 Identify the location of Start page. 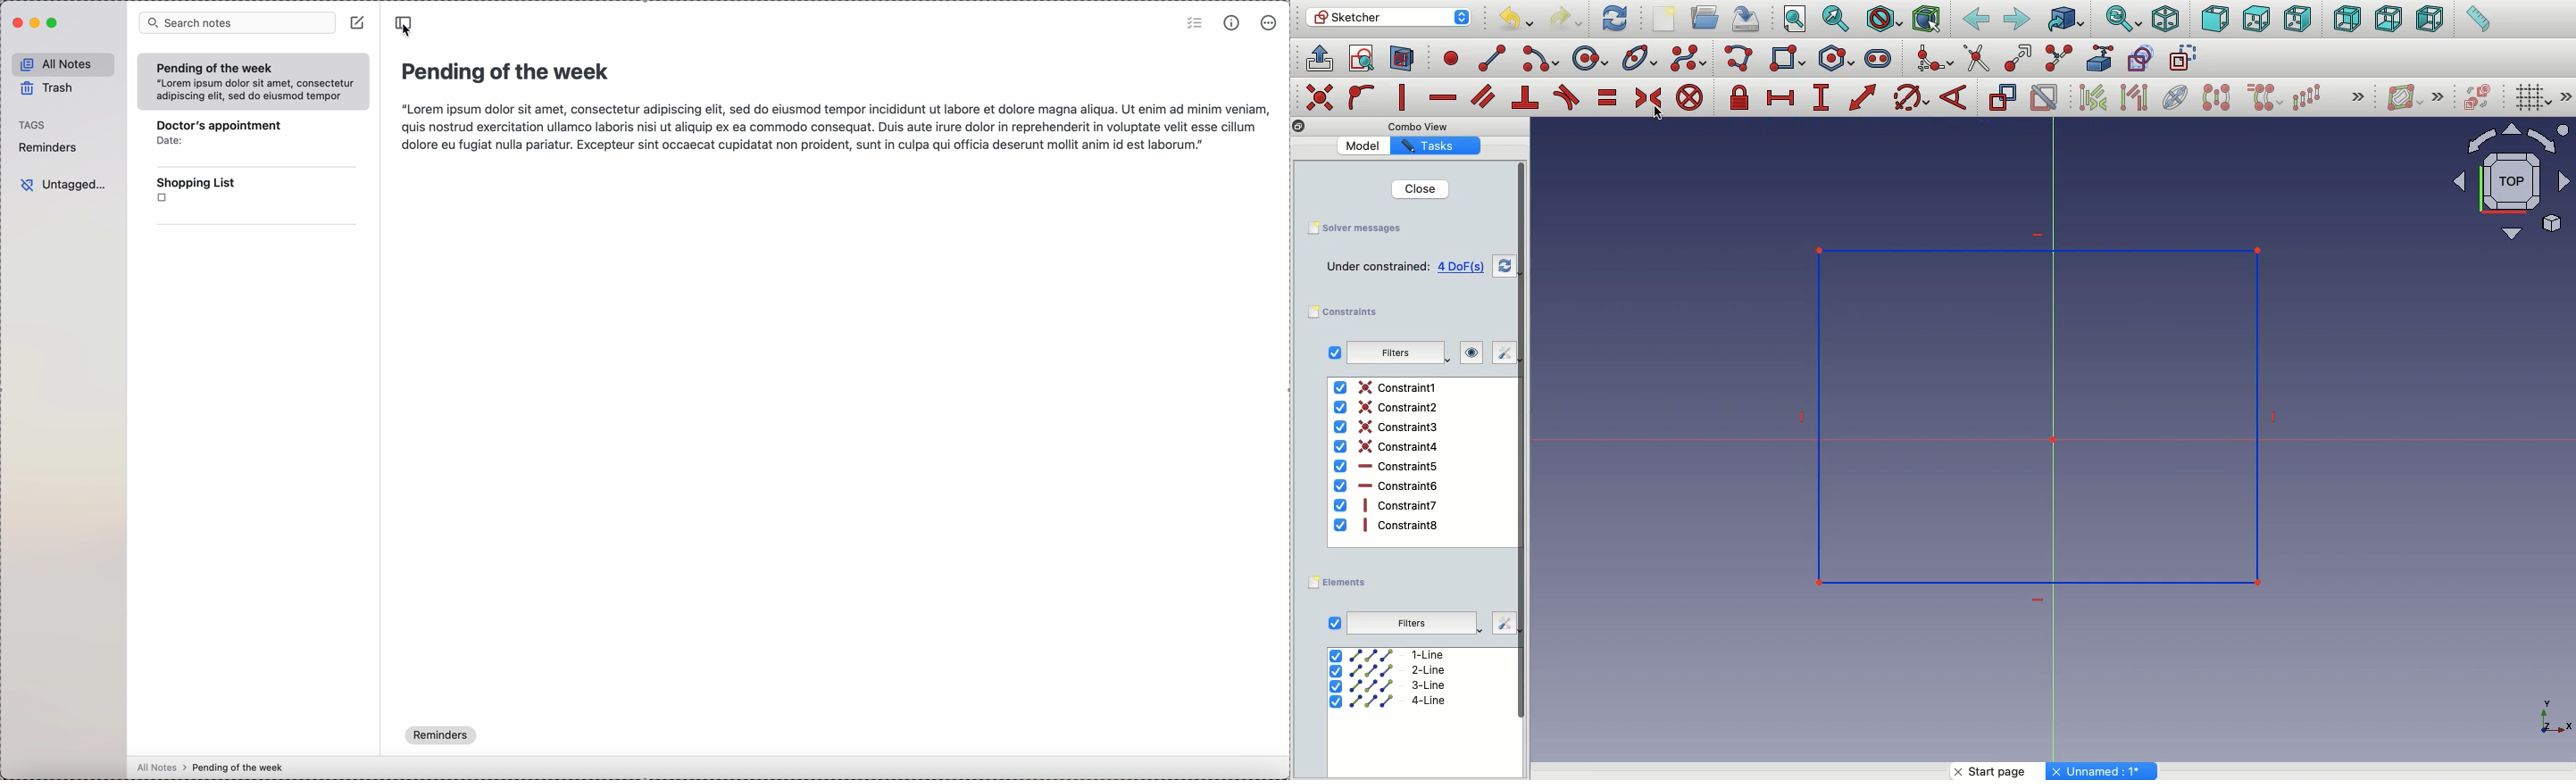
(2000, 771).